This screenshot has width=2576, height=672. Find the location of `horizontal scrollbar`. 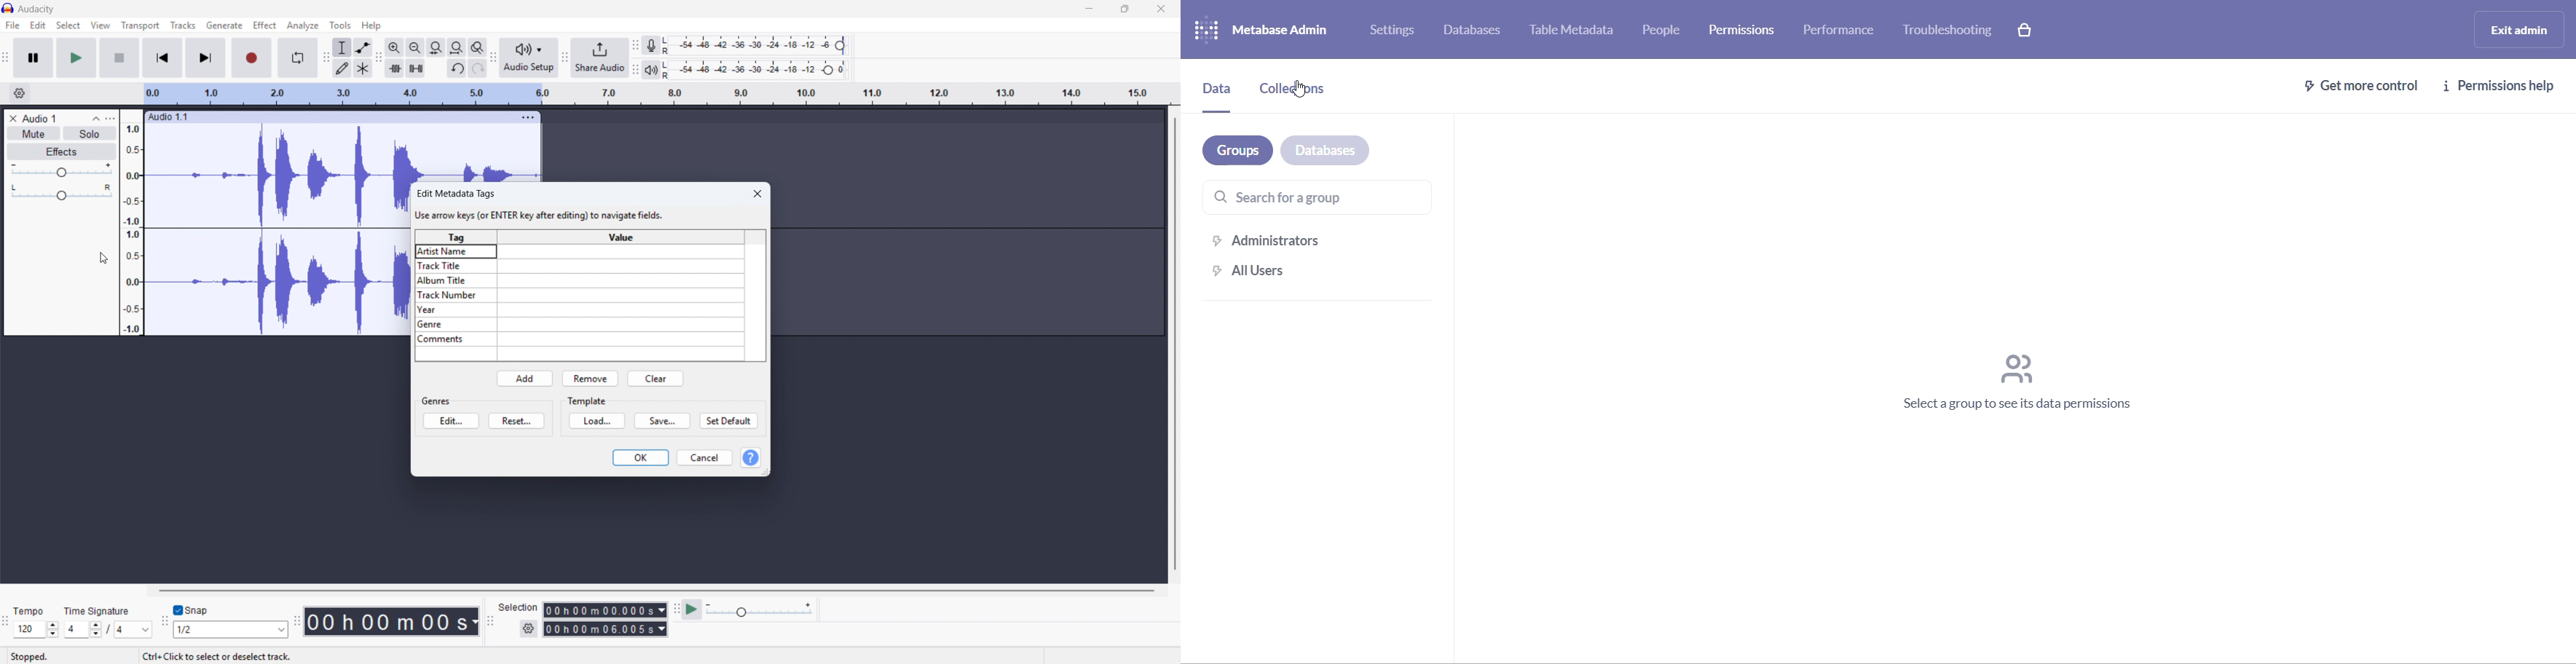

horizontal scrollbar is located at coordinates (659, 590).